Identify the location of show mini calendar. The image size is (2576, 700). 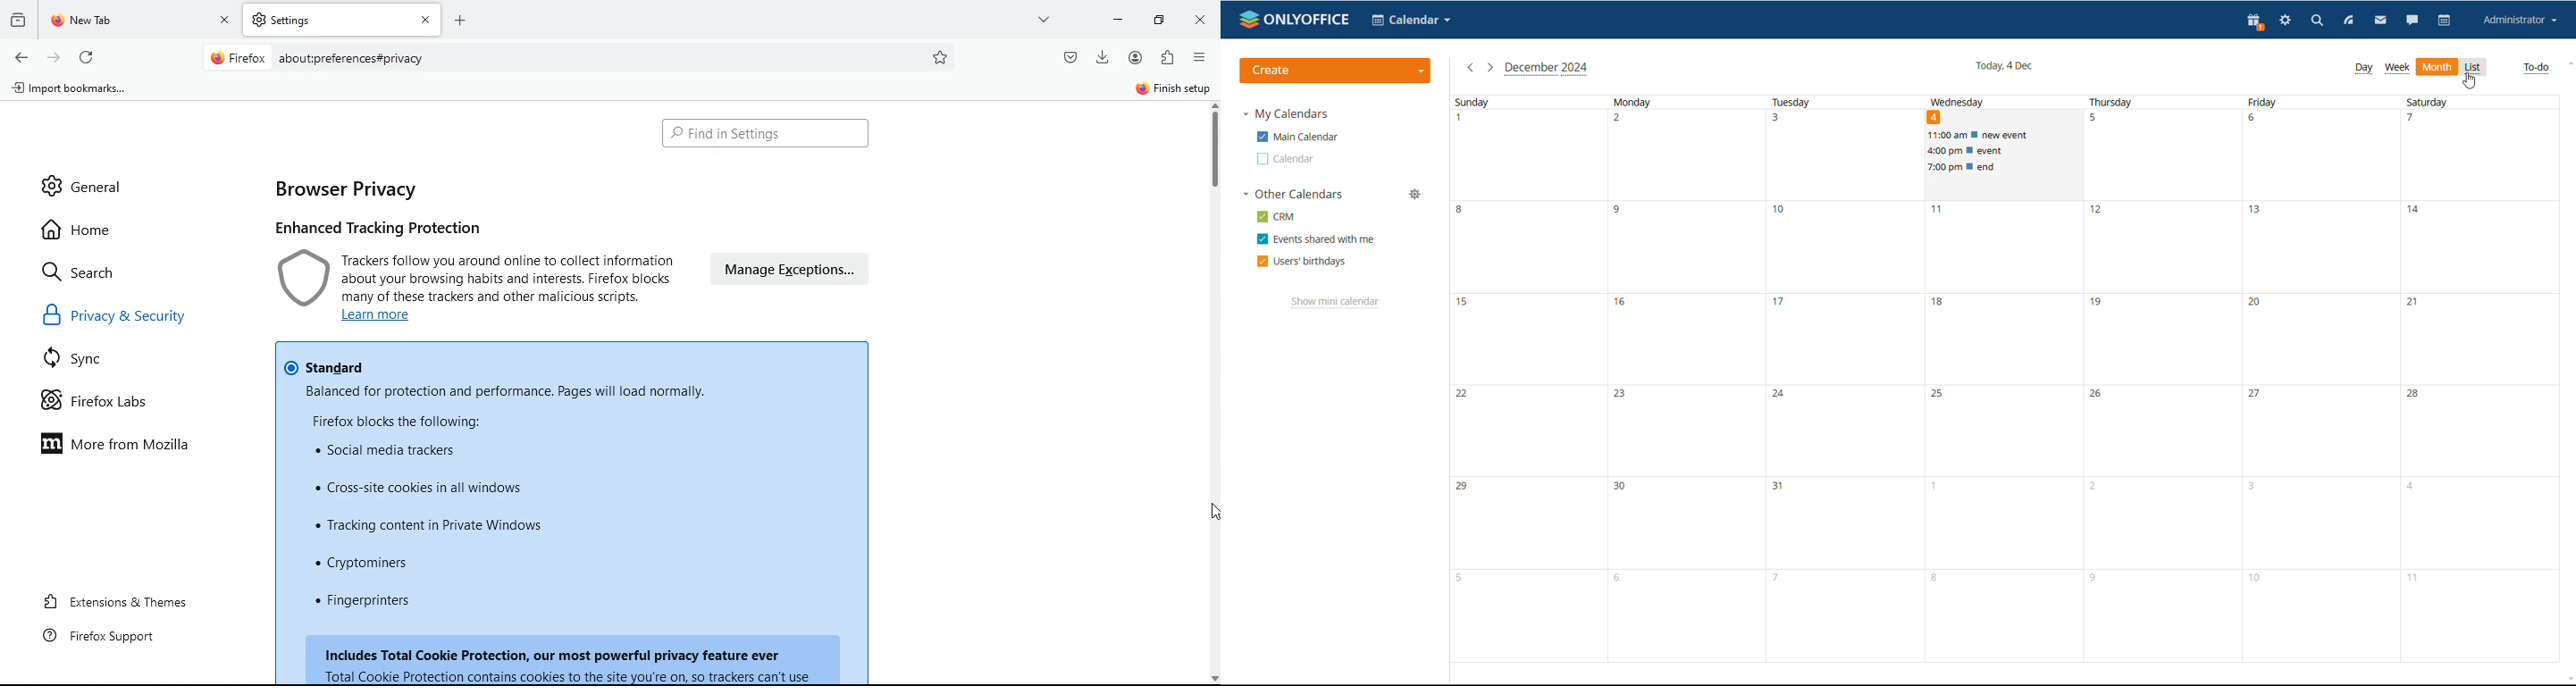
(1336, 302).